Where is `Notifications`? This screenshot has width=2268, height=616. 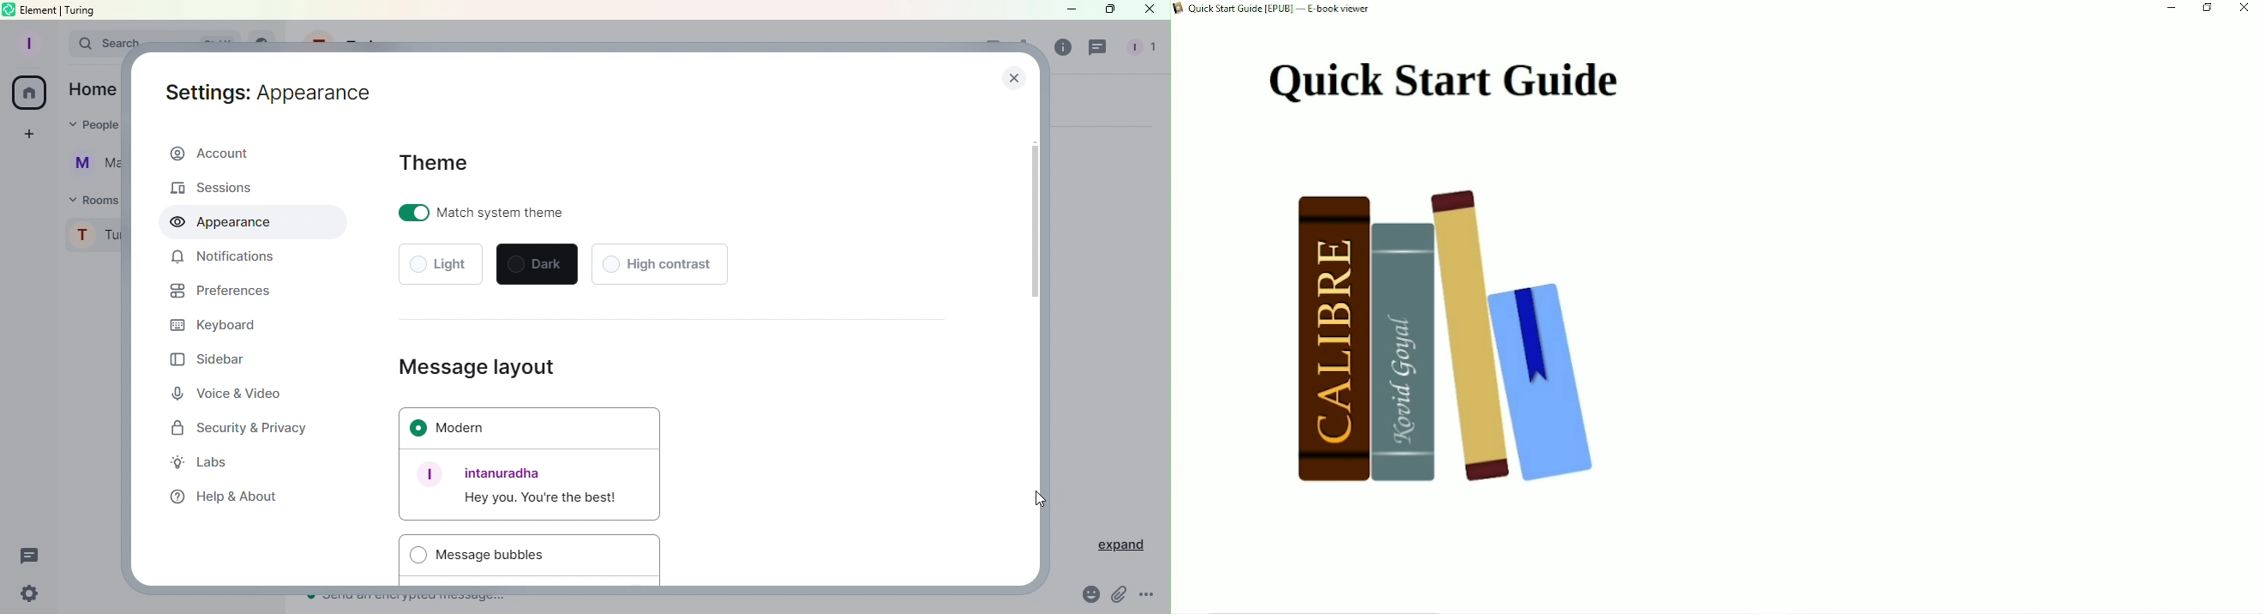
Notifications is located at coordinates (220, 258).